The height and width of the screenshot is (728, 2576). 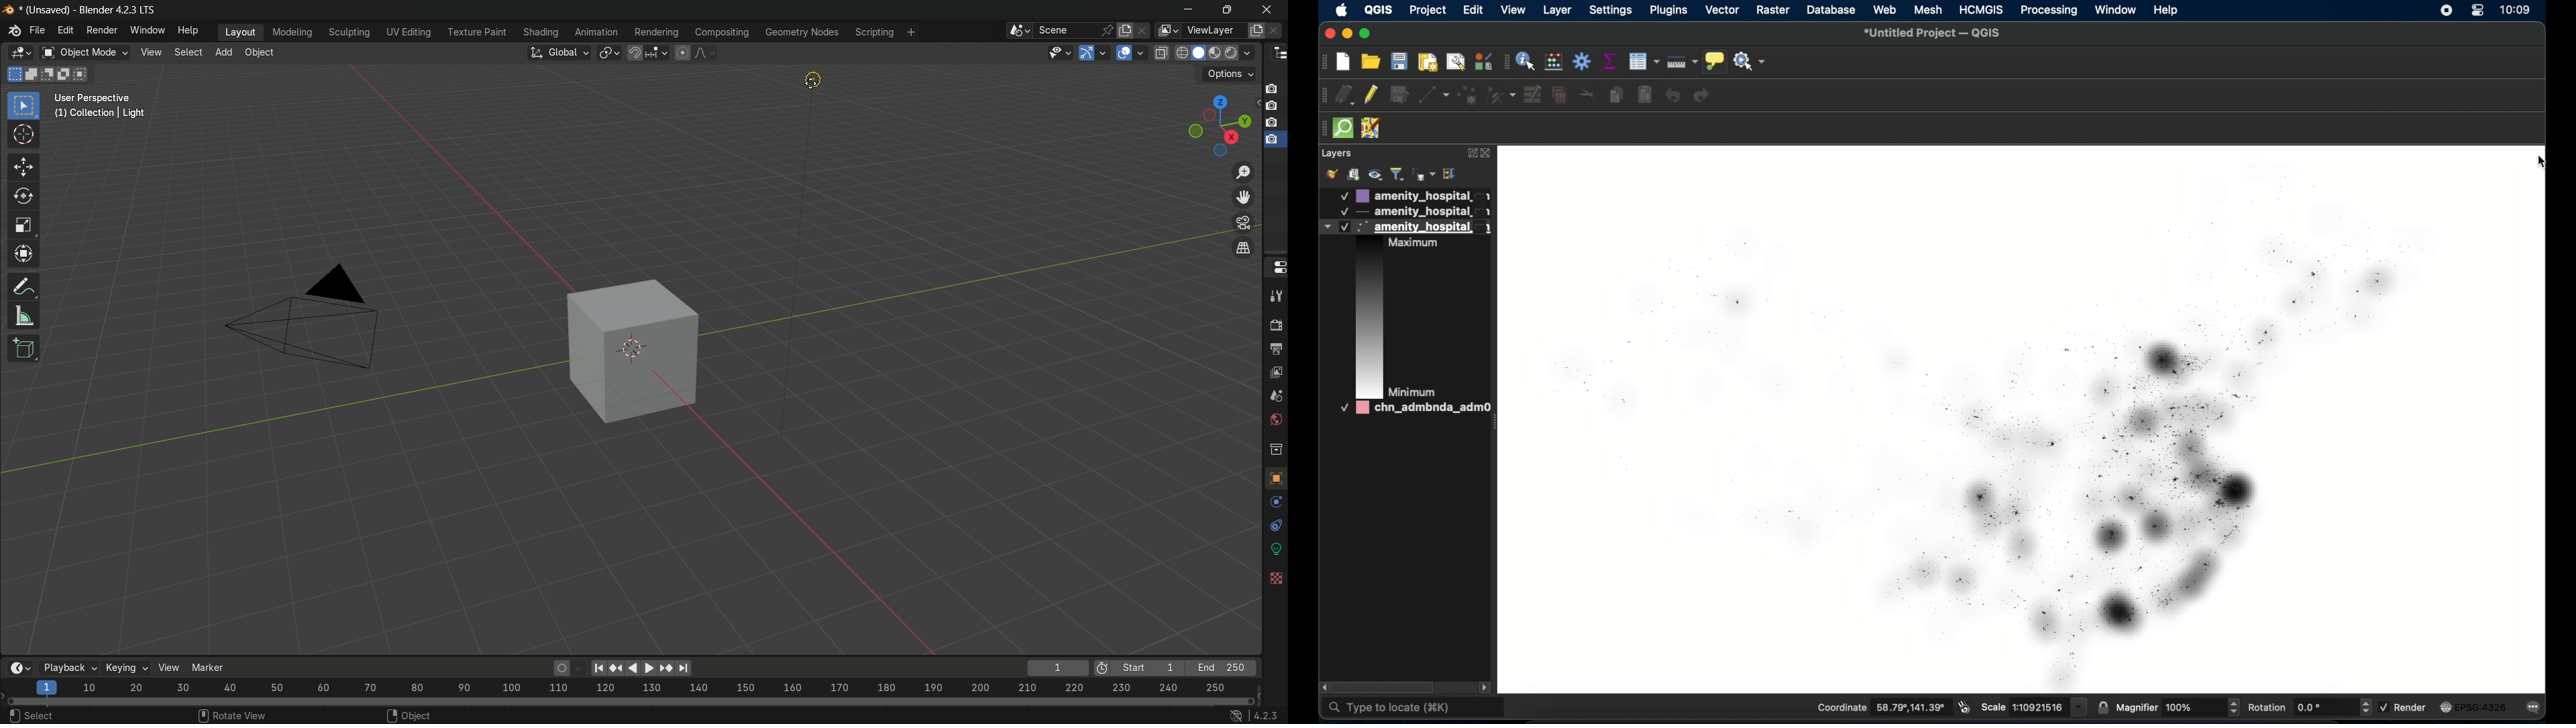 What do you see at coordinates (25, 137) in the screenshot?
I see `cursor` at bounding box center [25, 137].